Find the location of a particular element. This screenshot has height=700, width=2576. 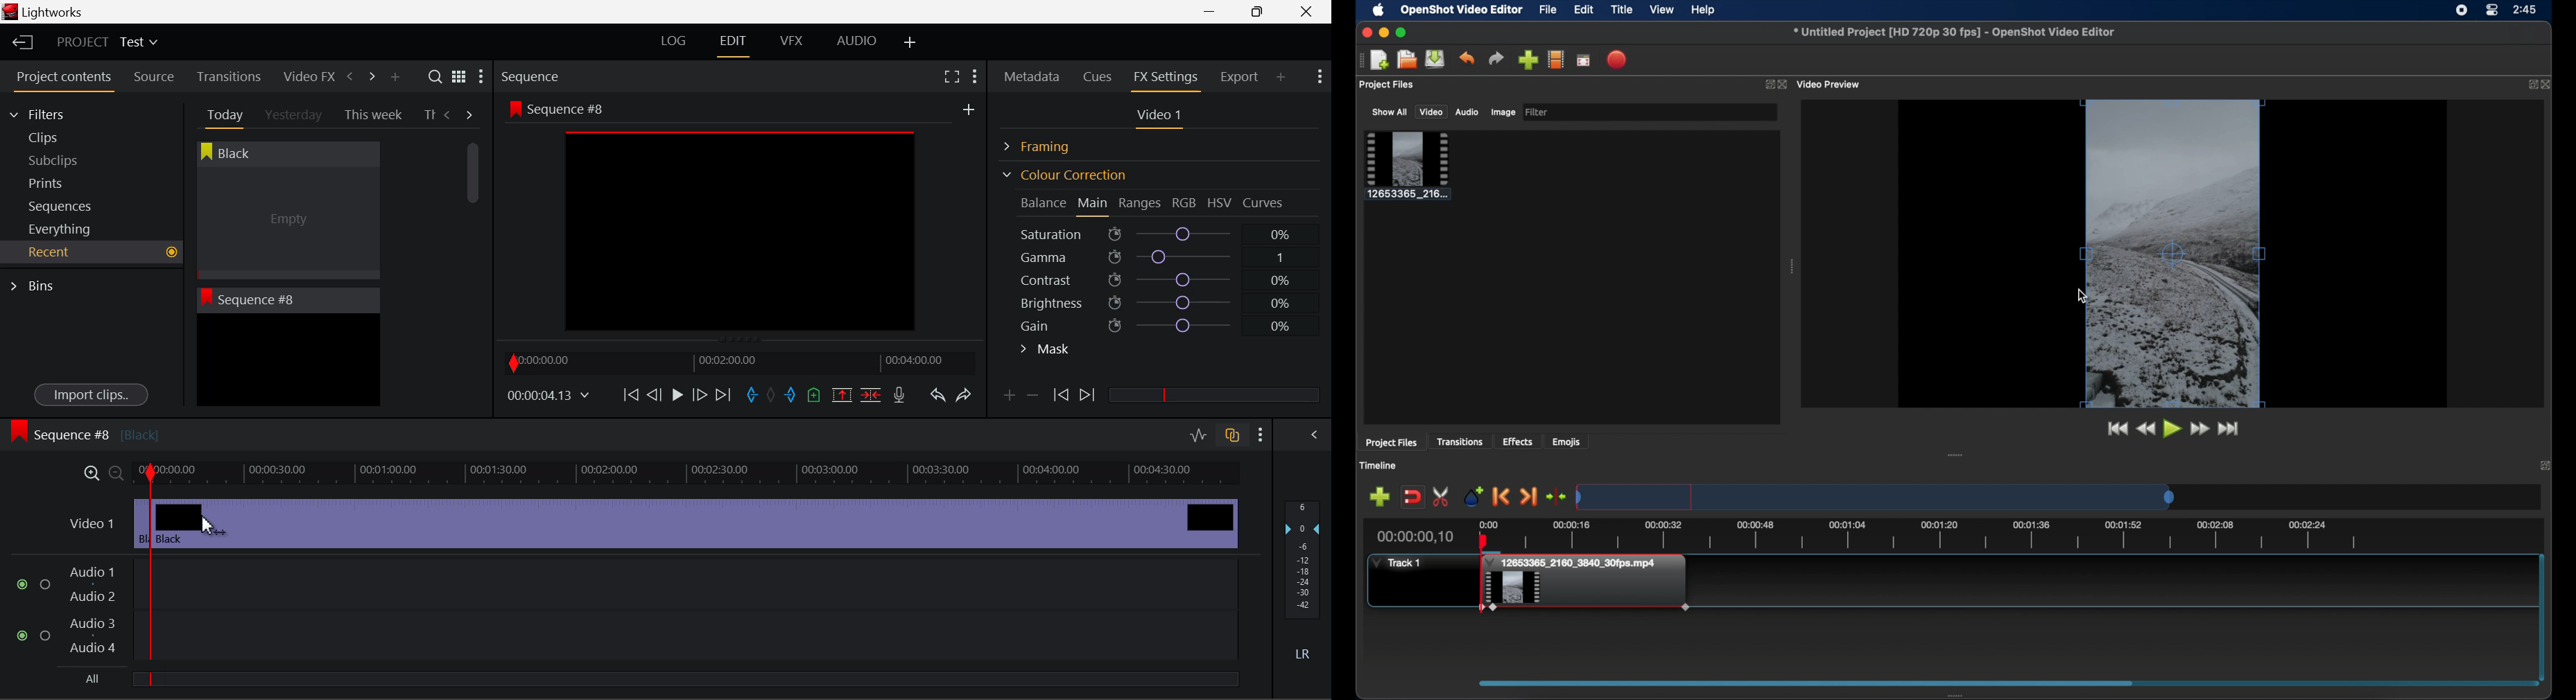

Next Tab is located at coordinates (470, 114).